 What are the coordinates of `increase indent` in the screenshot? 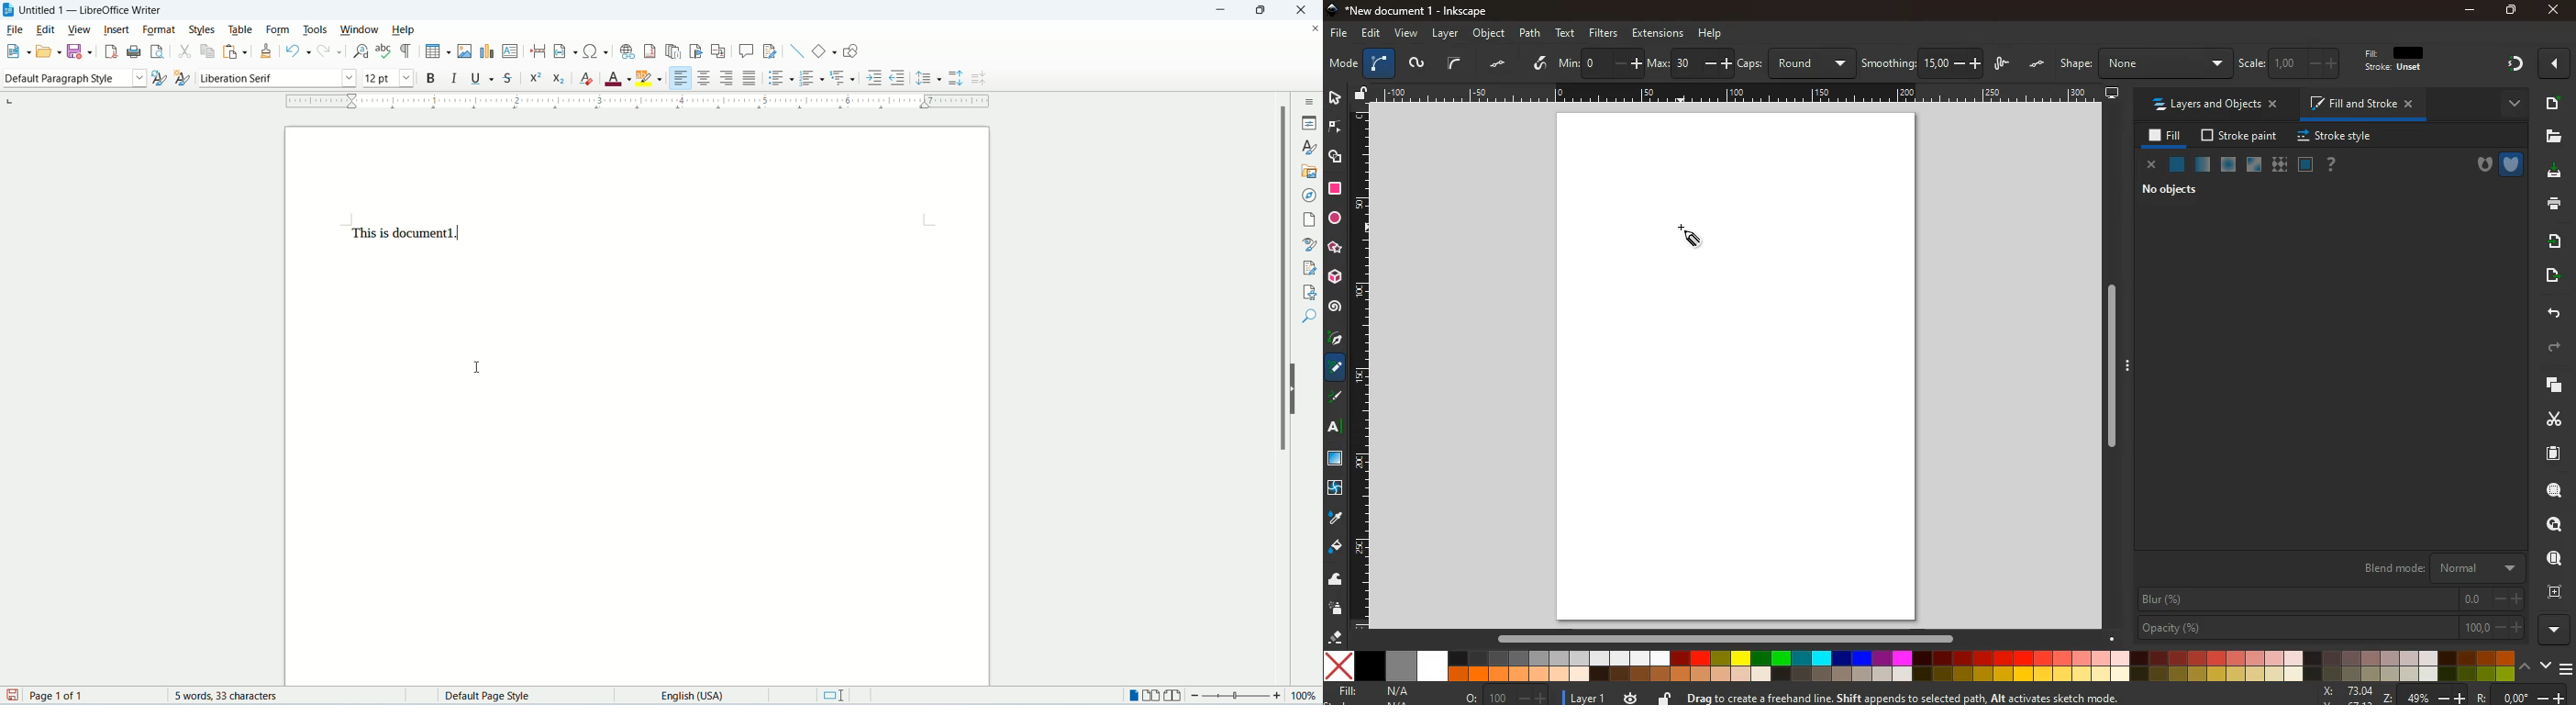 It's located at (873, 79).